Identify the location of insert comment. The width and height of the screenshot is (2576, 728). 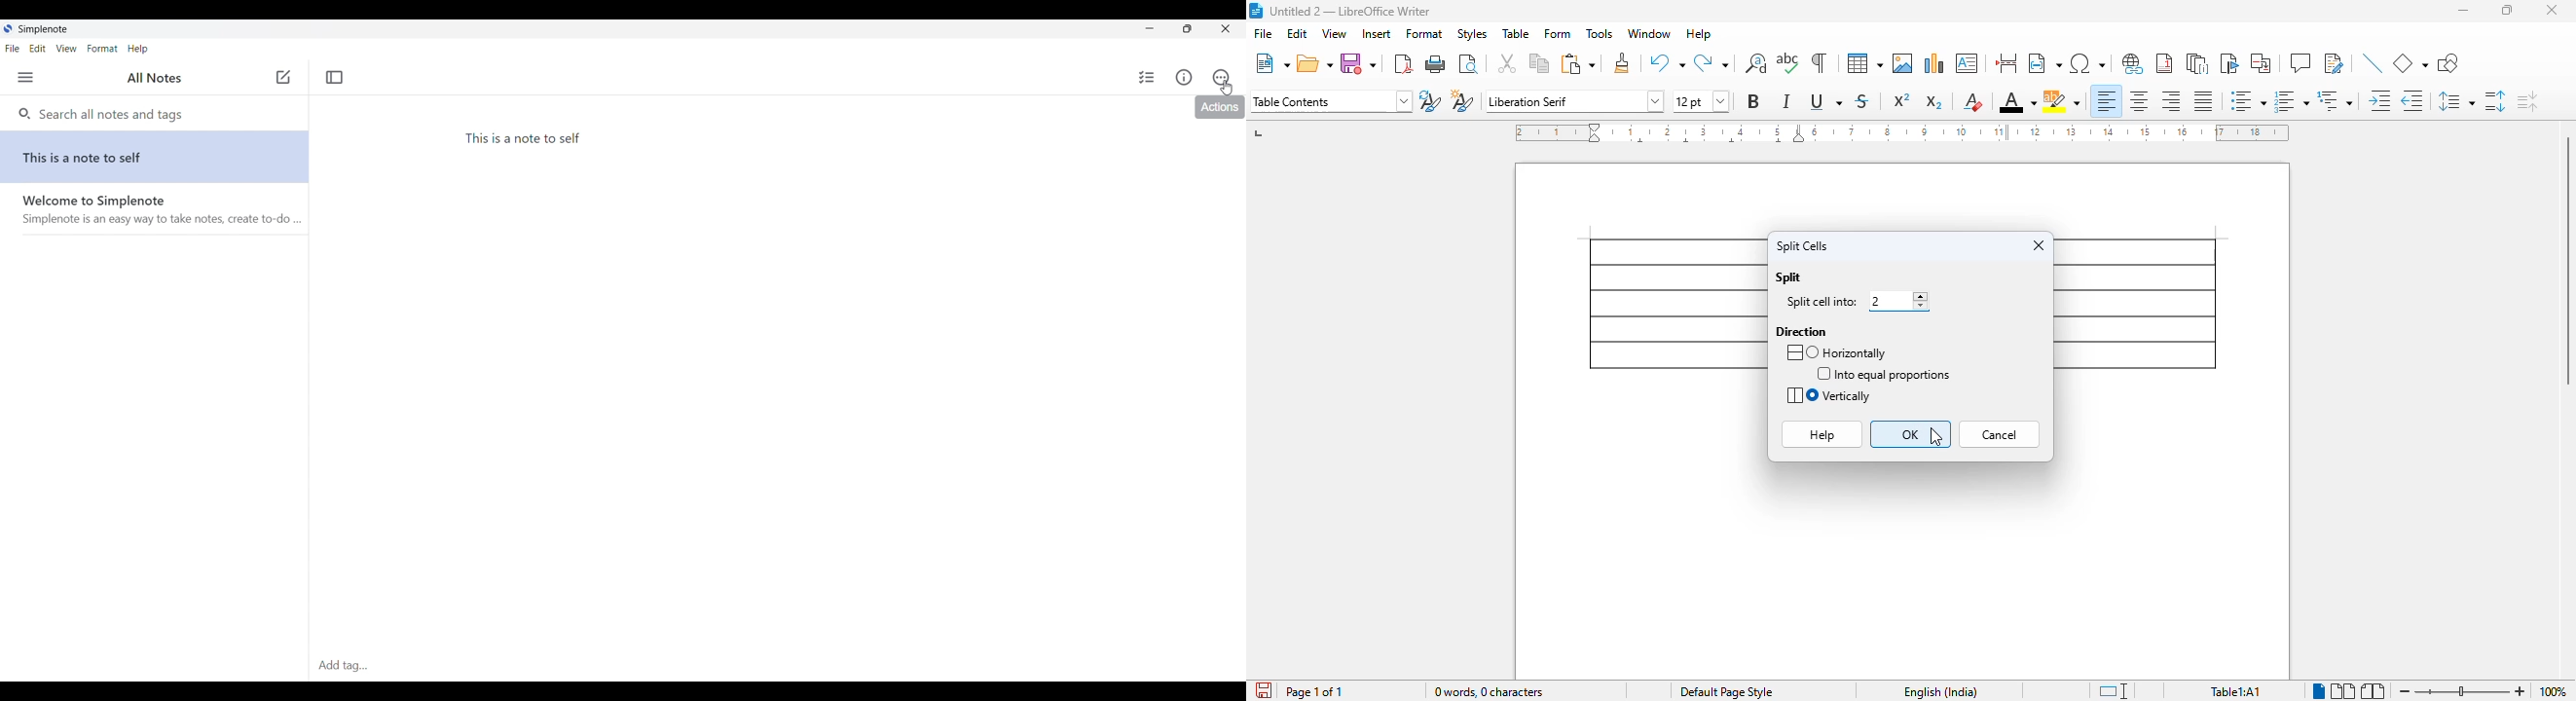
(2300, 63).